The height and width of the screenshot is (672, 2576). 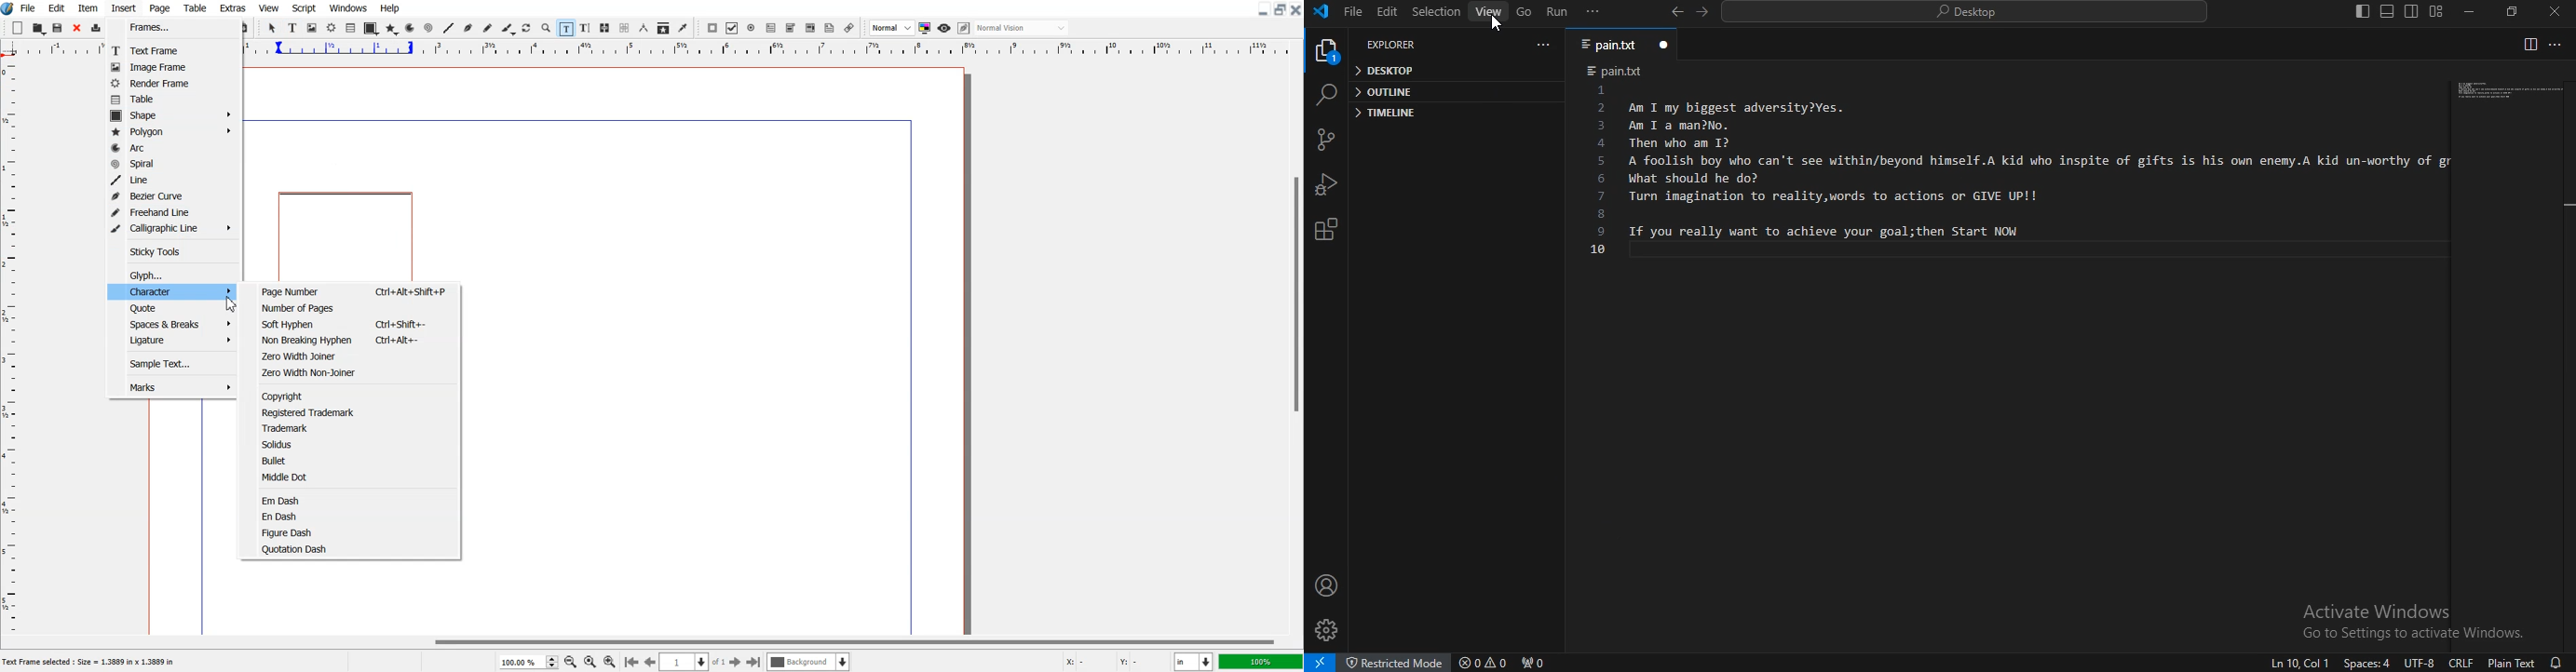 What do you see at coordinates (732, 29) in the screenshot?
I see `PDF Check Box` at bounding box center [732, 29].